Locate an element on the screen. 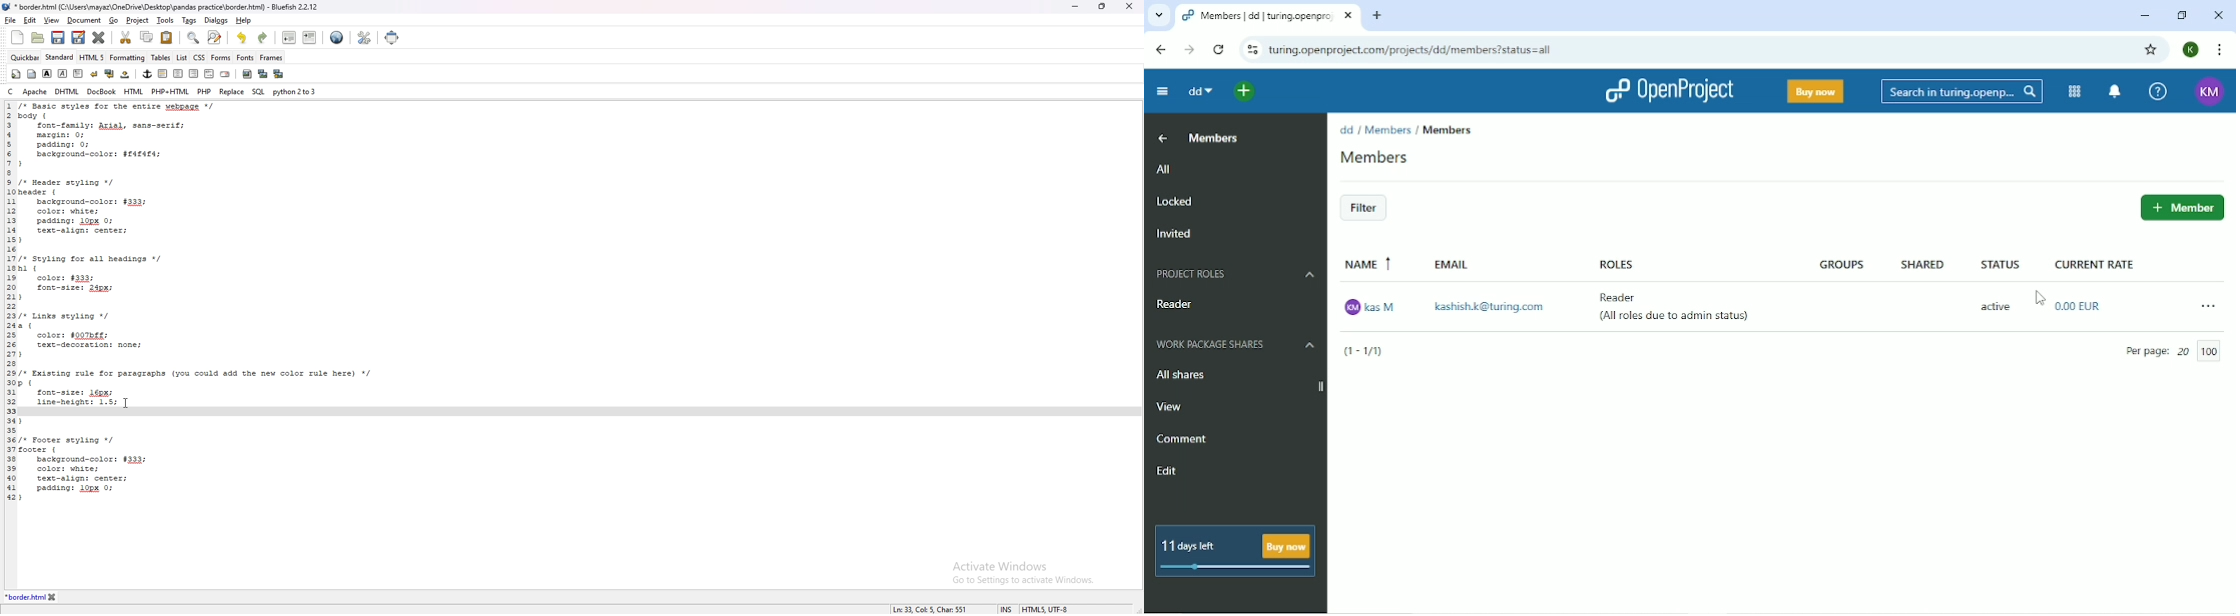 This screenshot has height=616, width=2240. Members is located at coordinates (1388, 129).